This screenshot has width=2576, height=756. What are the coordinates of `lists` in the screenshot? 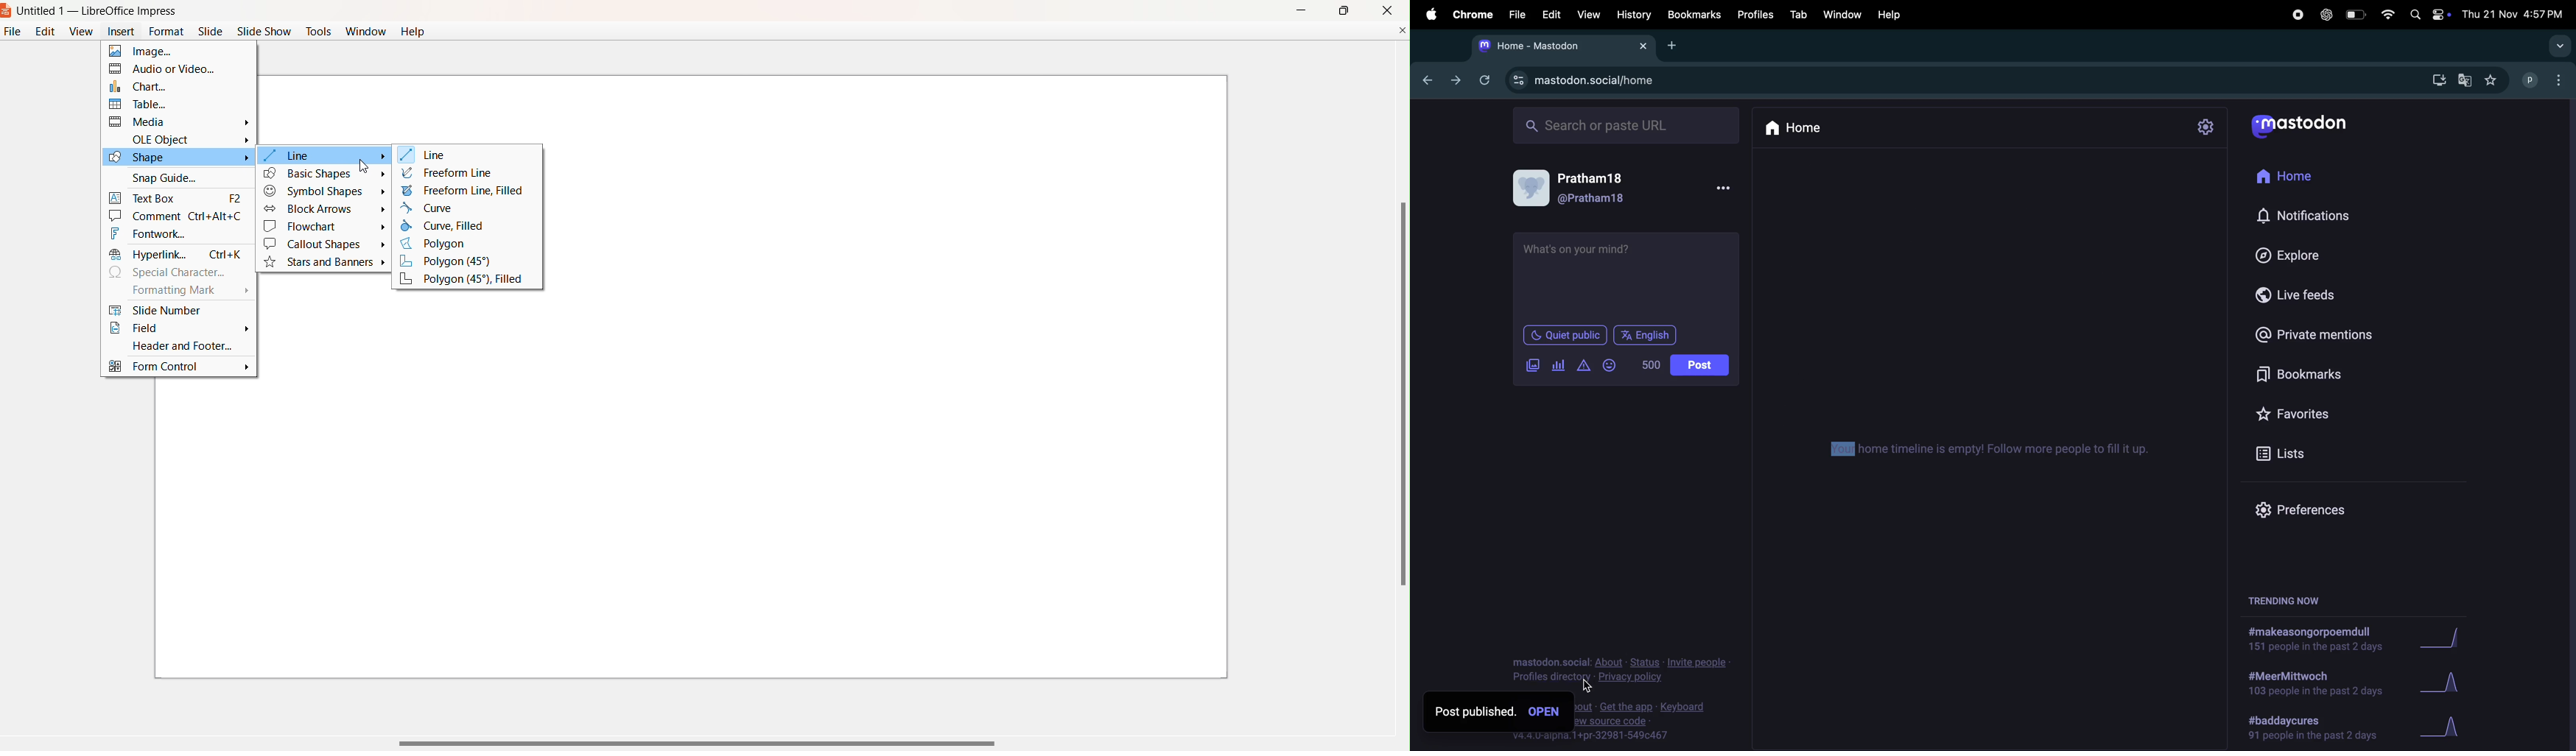 It's located at (2287, 453).